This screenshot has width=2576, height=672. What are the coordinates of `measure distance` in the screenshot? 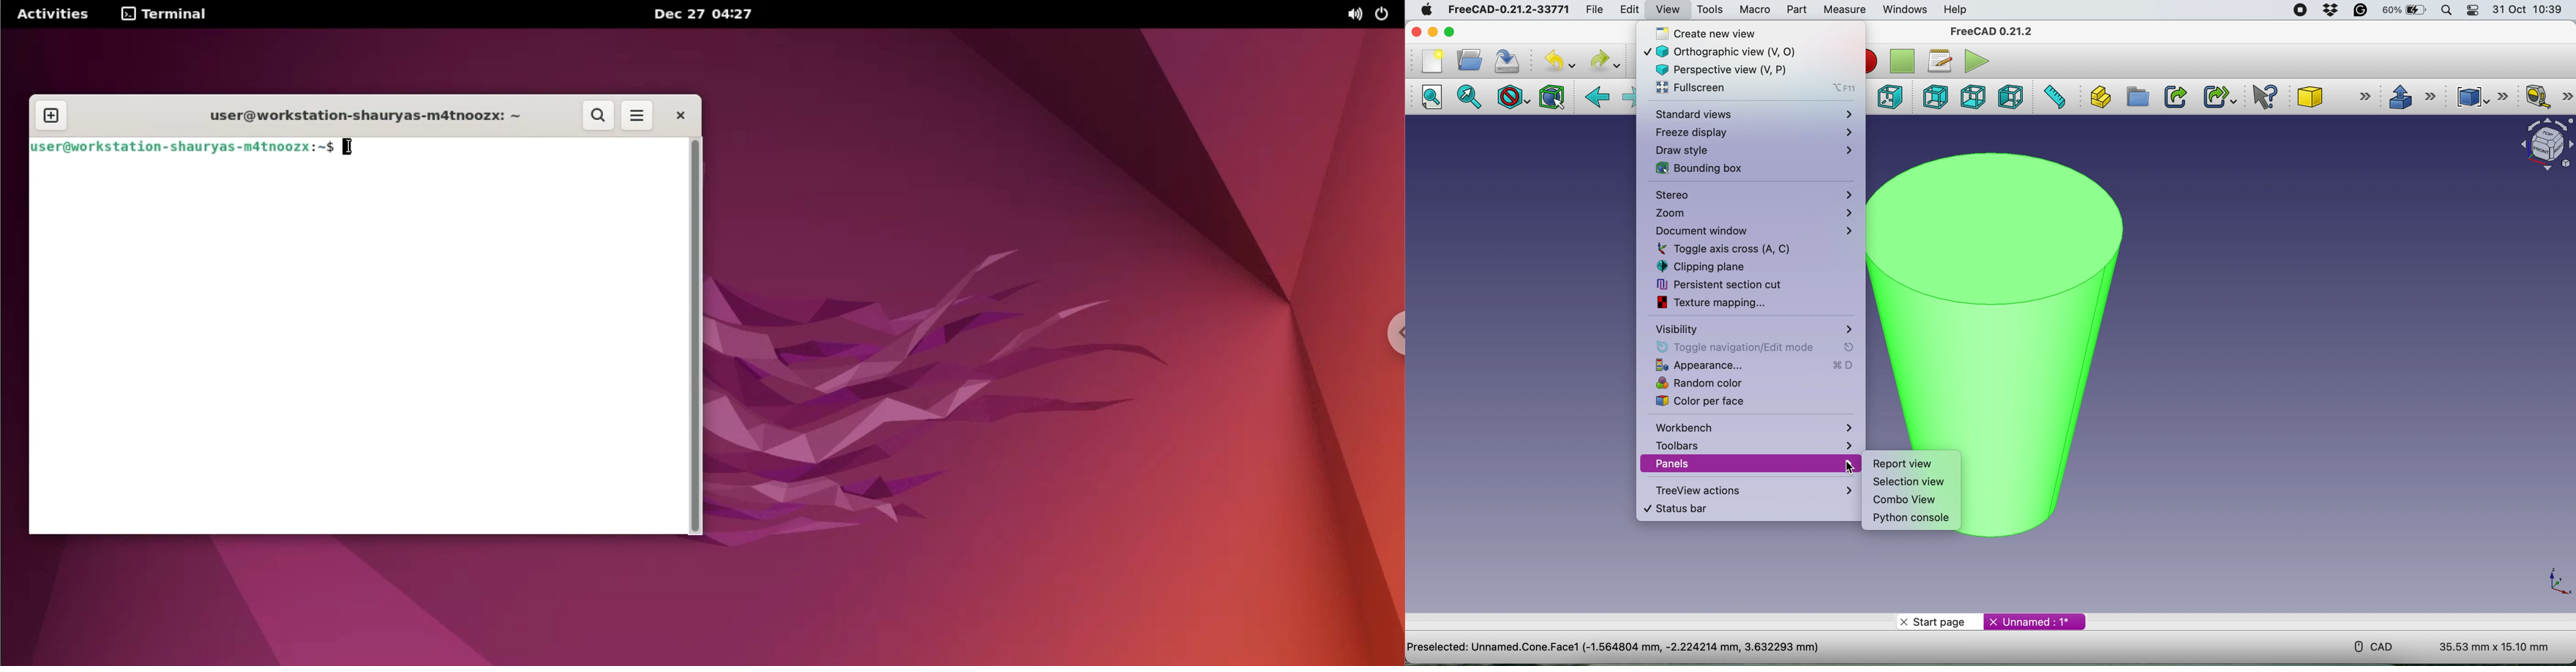 It's located at (2055, 98).